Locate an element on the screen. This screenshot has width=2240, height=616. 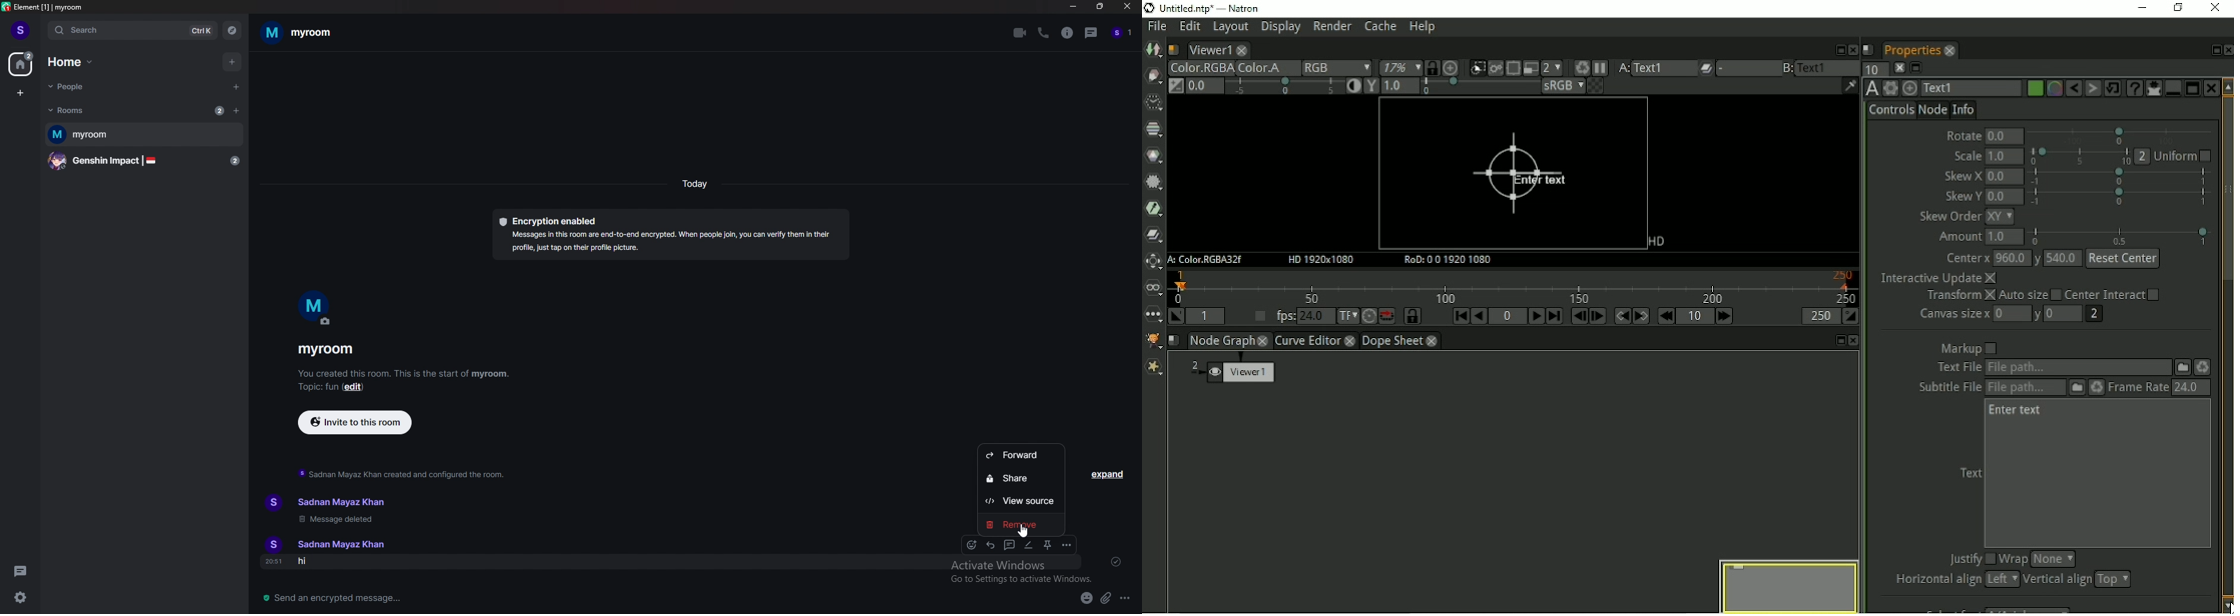
create space is located at coordinates (20, 93).